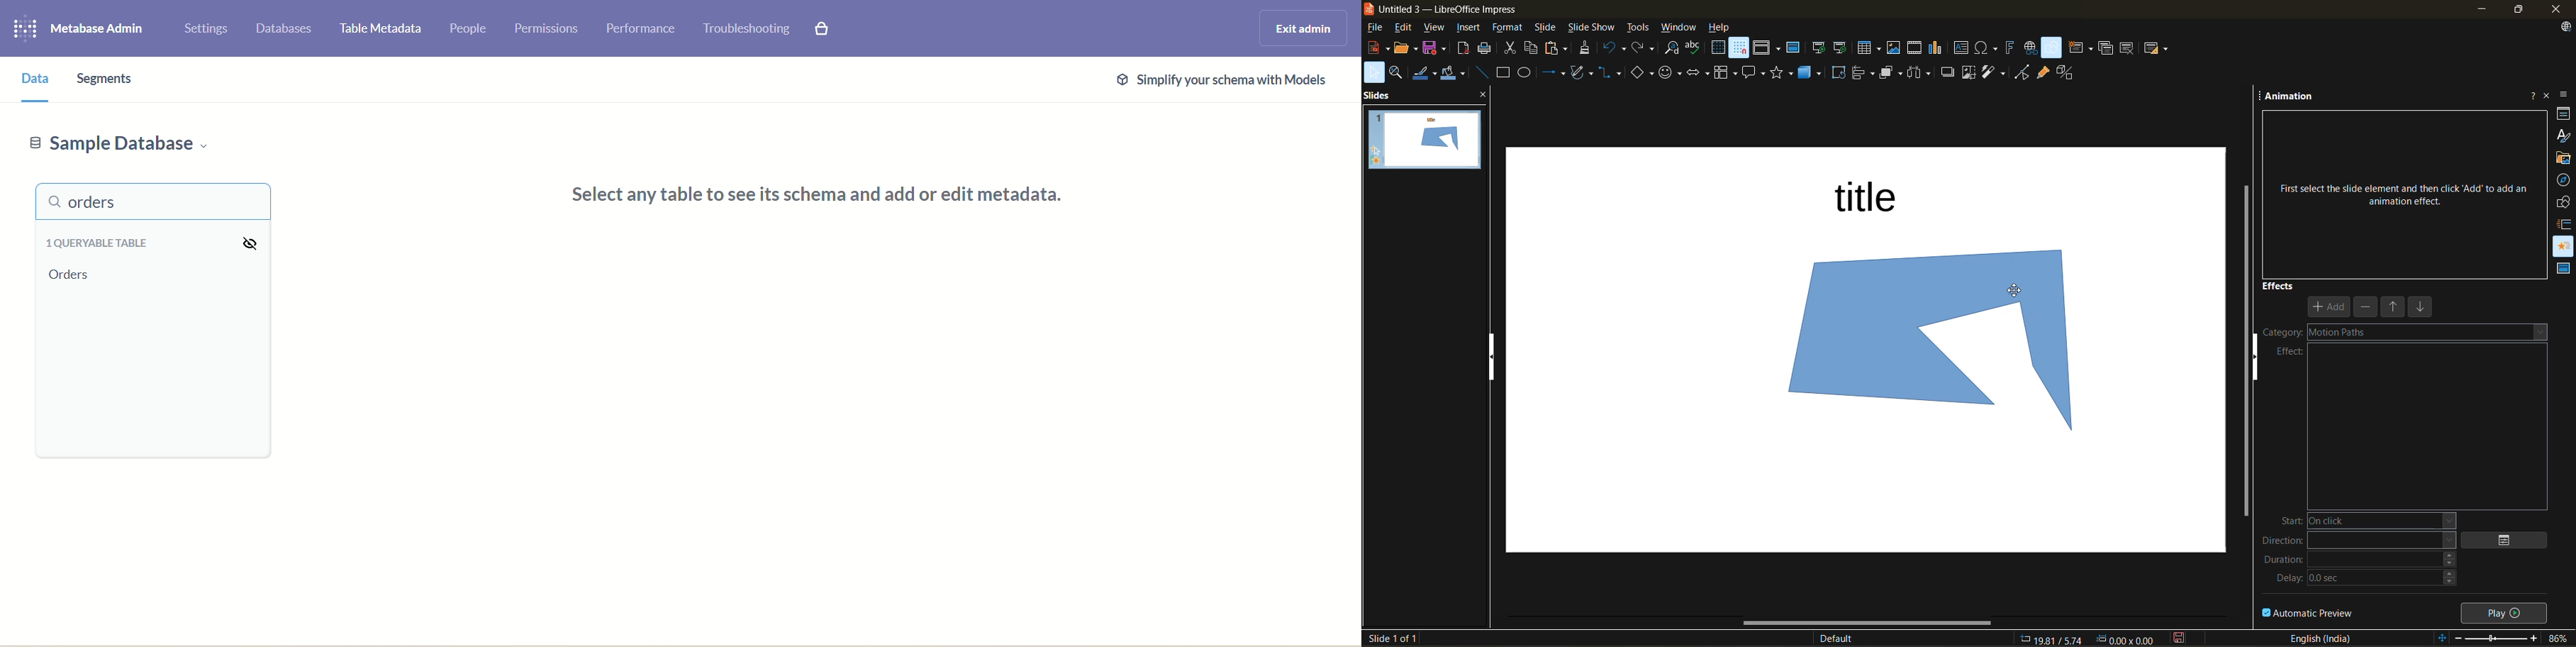 The width and height of the screenshot is (2576, 672). What do you see at coordinates (1967, 73) in the screenshot?
I see `crop image` at bounding box center [1967, 73].